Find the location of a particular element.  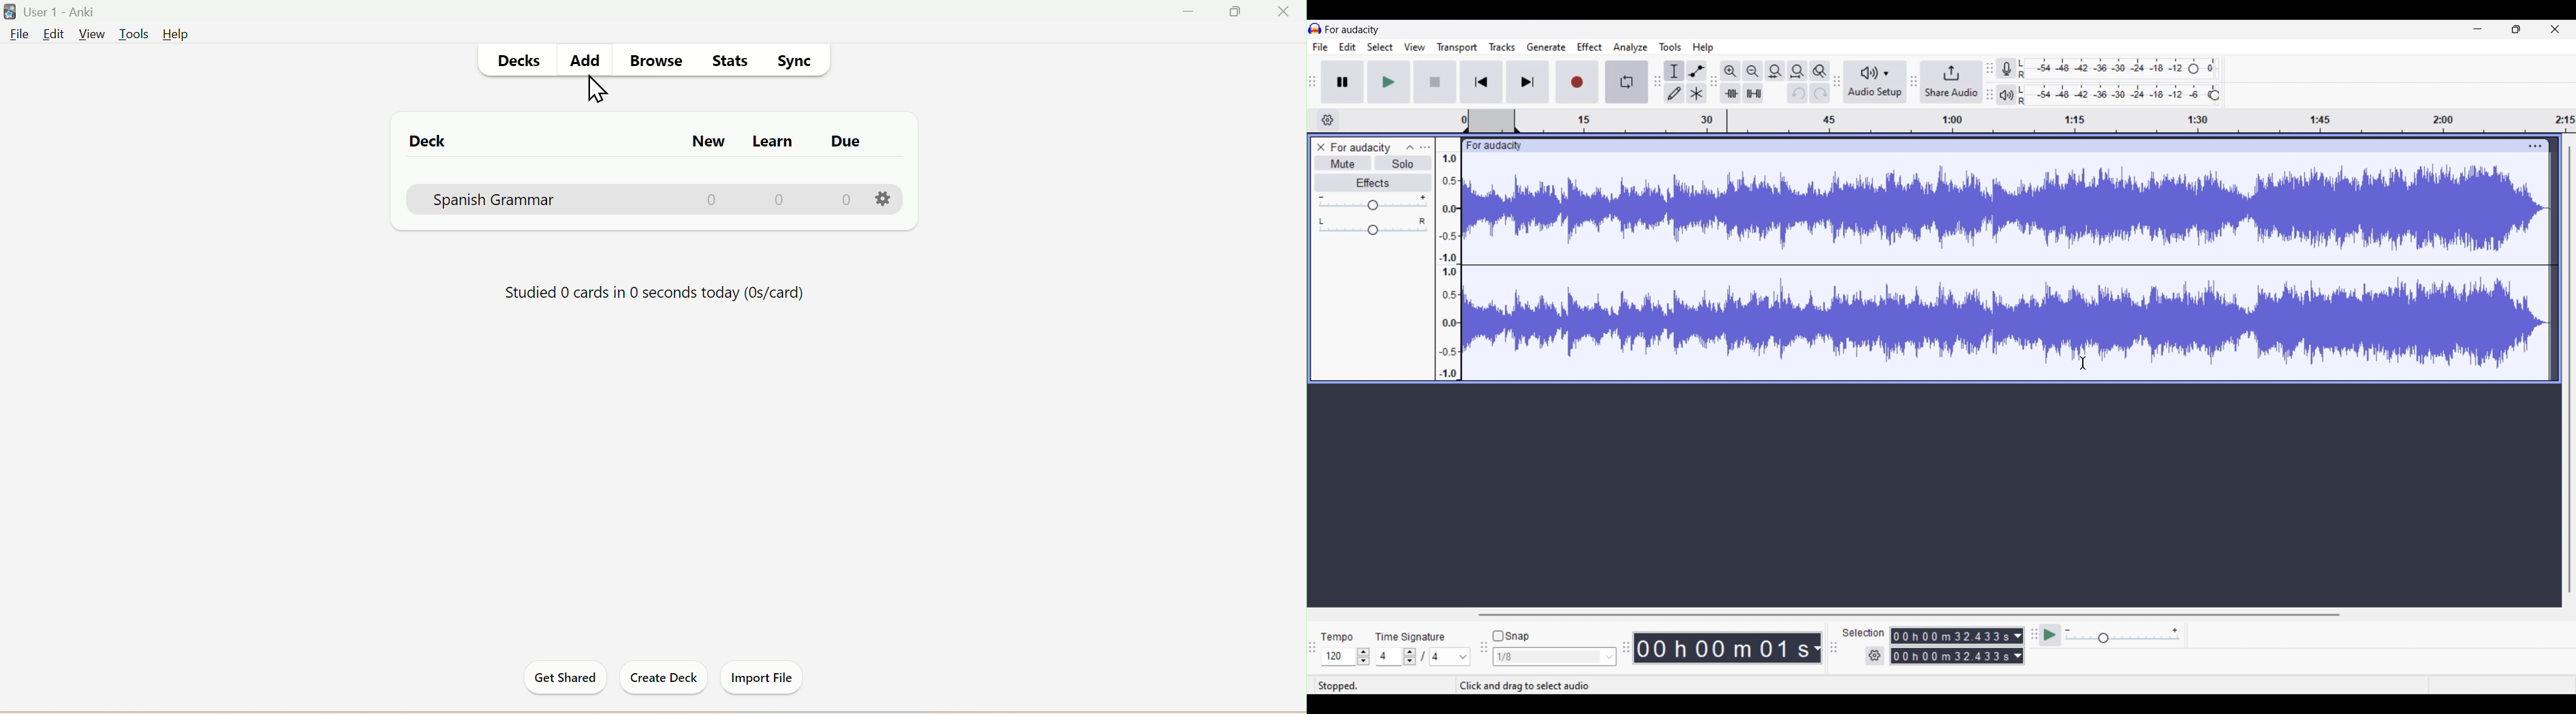

Project name is located at coordinates (1360, 148).